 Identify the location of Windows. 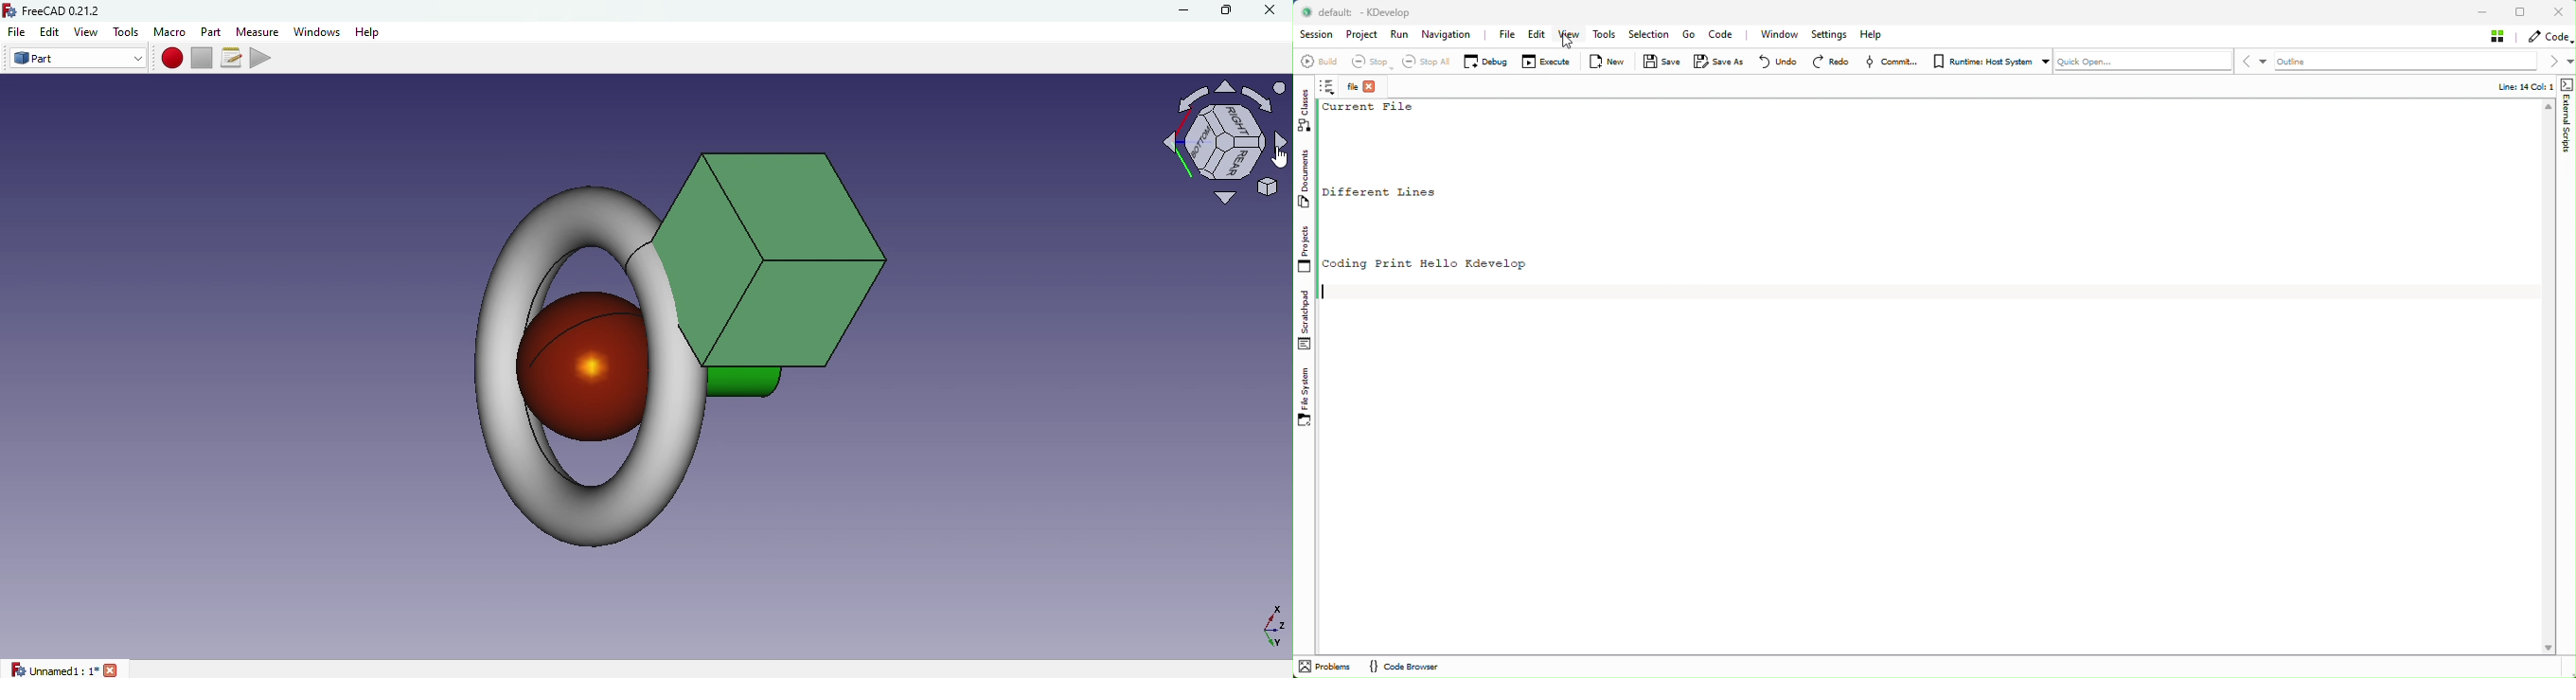
(317, 31).